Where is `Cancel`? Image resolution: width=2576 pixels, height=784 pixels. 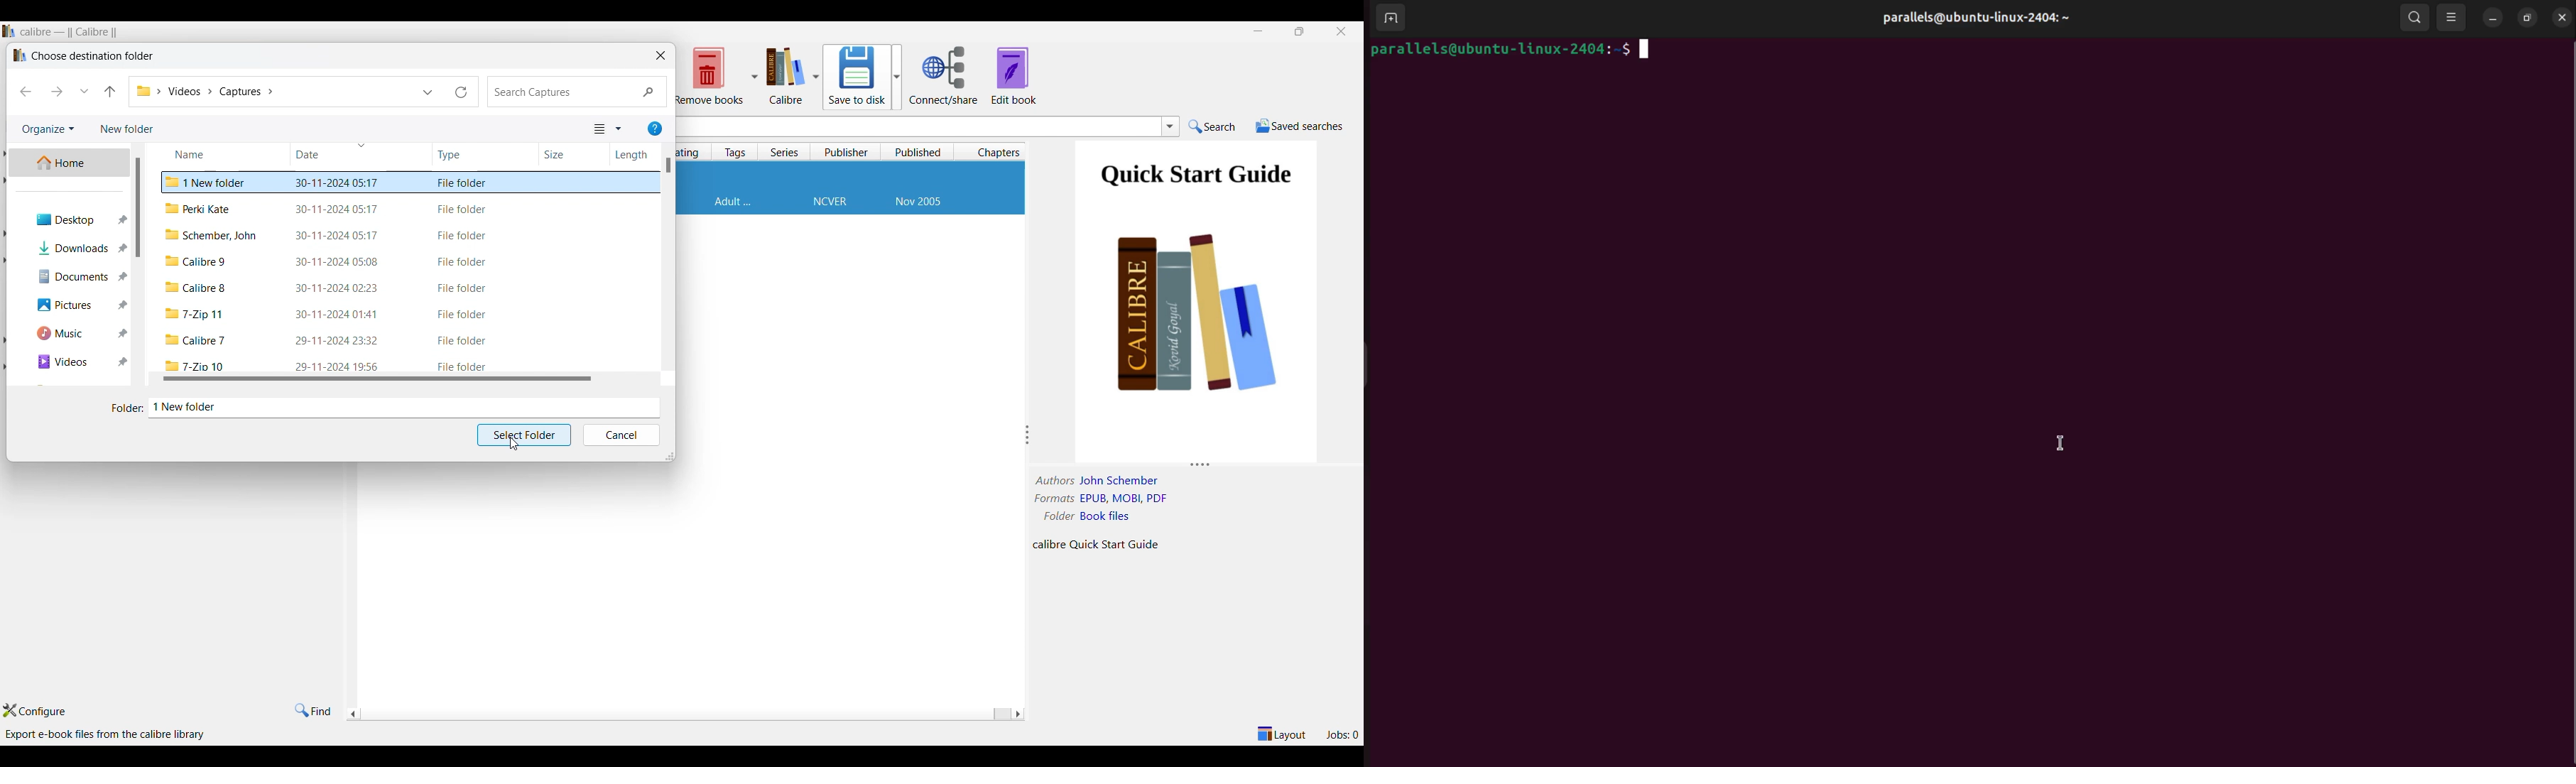 Cancel is located at coordinates (621, 435).